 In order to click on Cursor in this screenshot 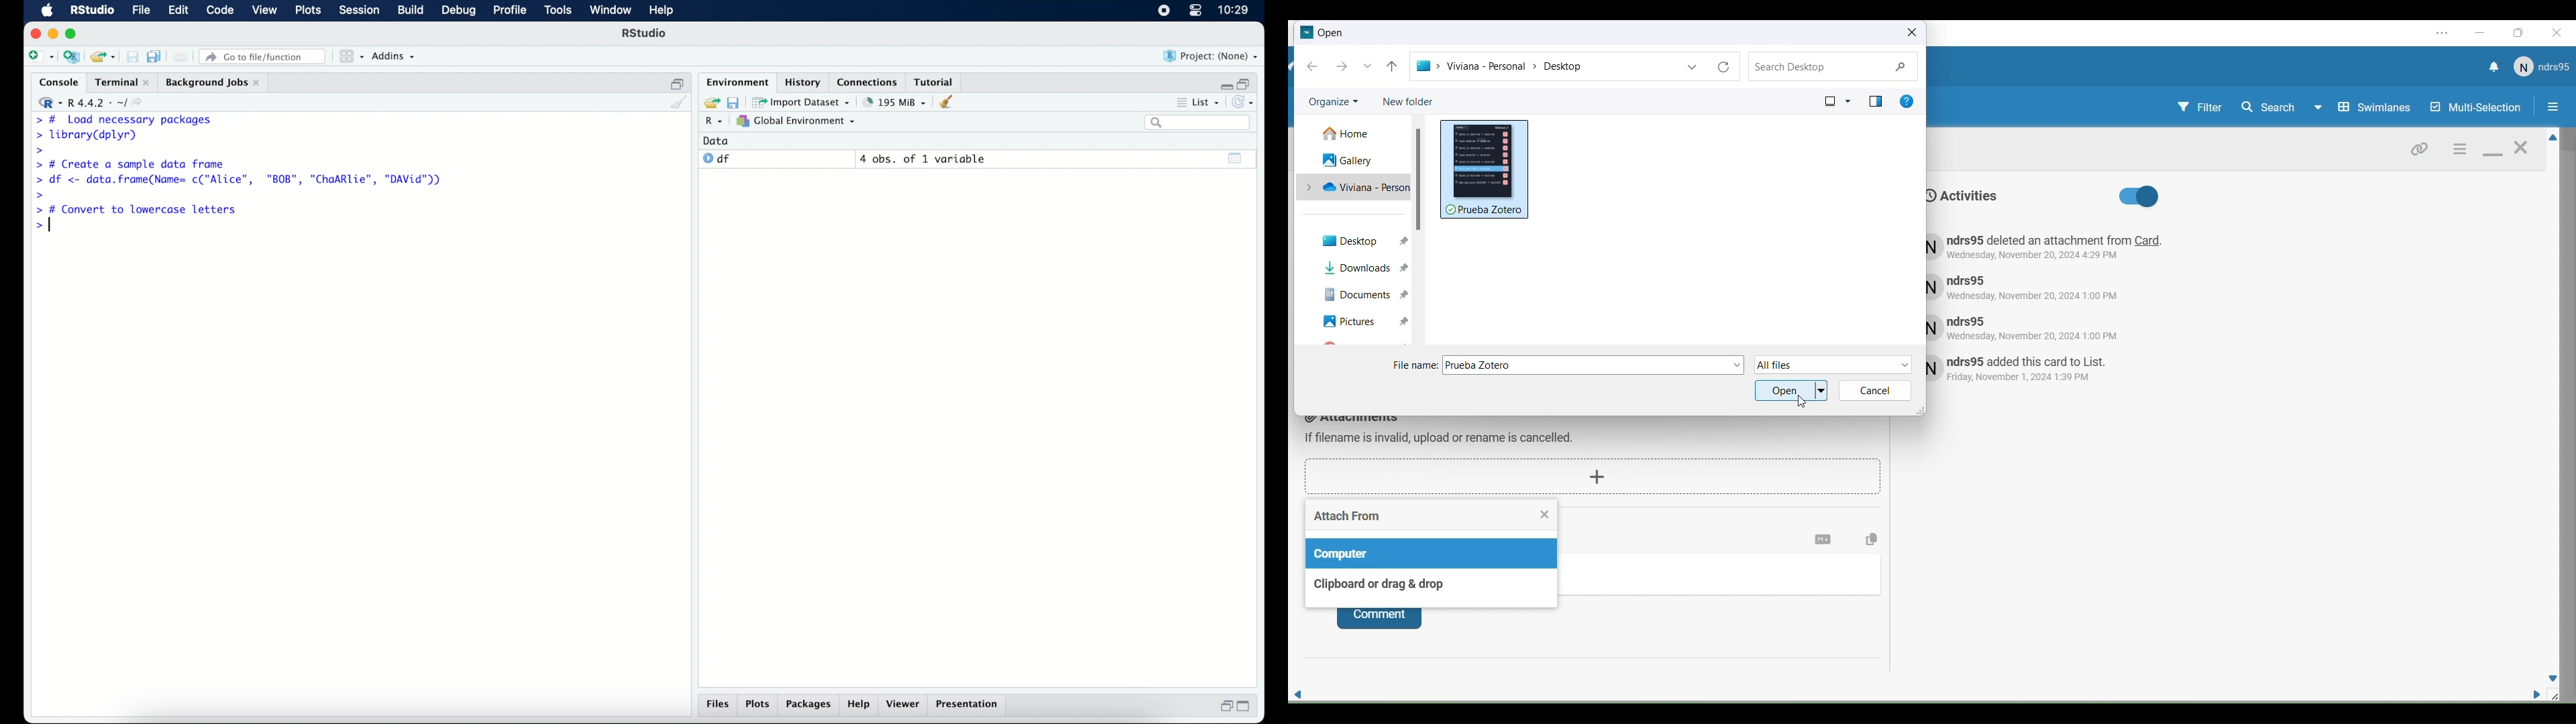, I will do `click(1803, 402)`.